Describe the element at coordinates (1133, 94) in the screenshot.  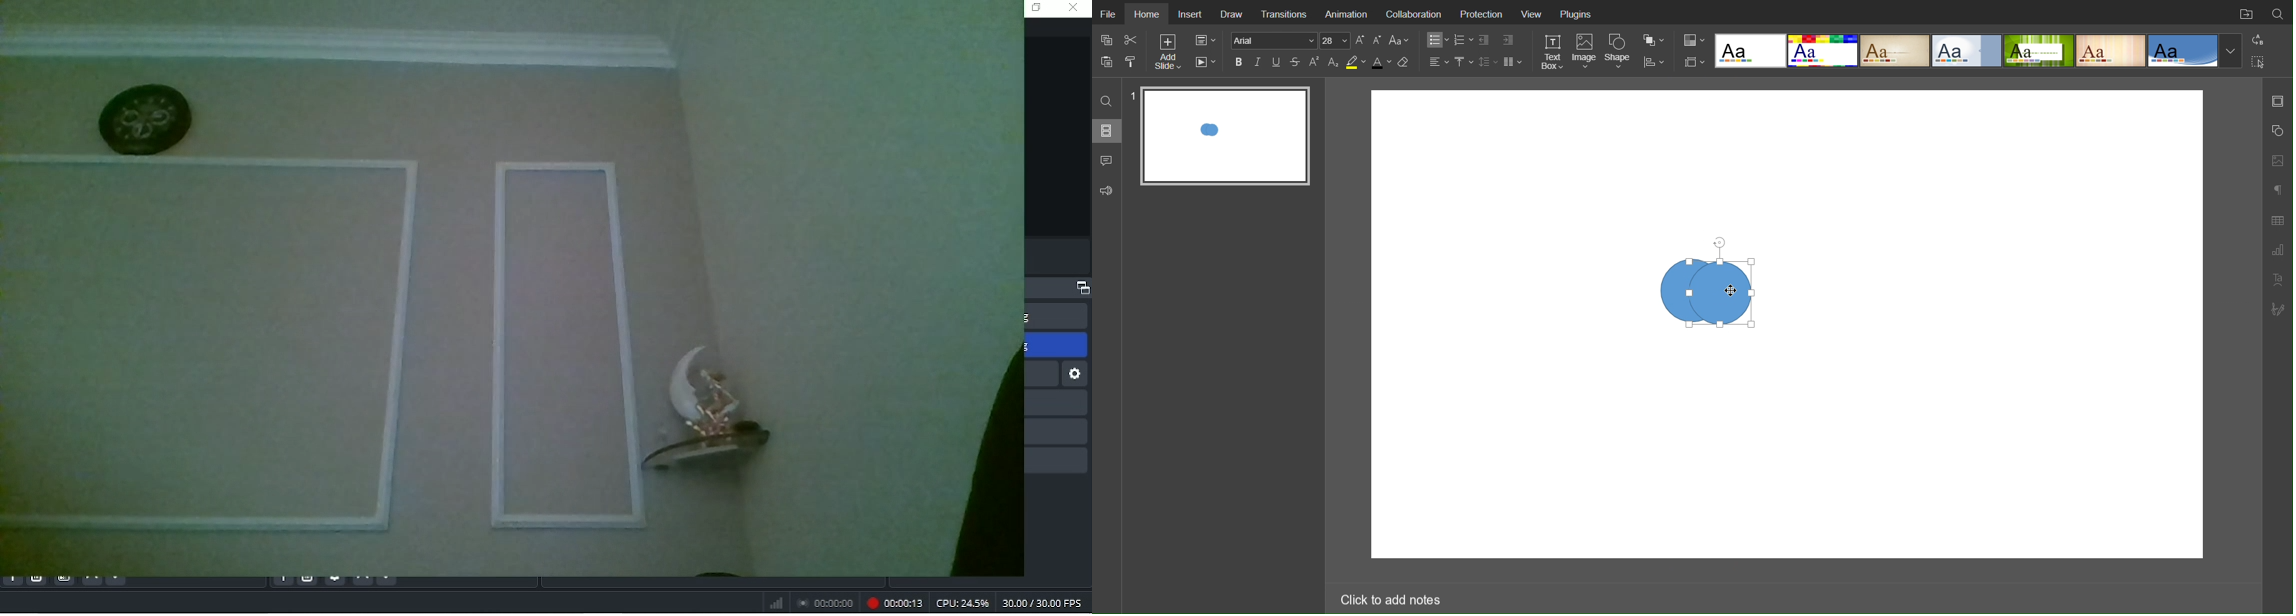
I see `slide number` at that location.